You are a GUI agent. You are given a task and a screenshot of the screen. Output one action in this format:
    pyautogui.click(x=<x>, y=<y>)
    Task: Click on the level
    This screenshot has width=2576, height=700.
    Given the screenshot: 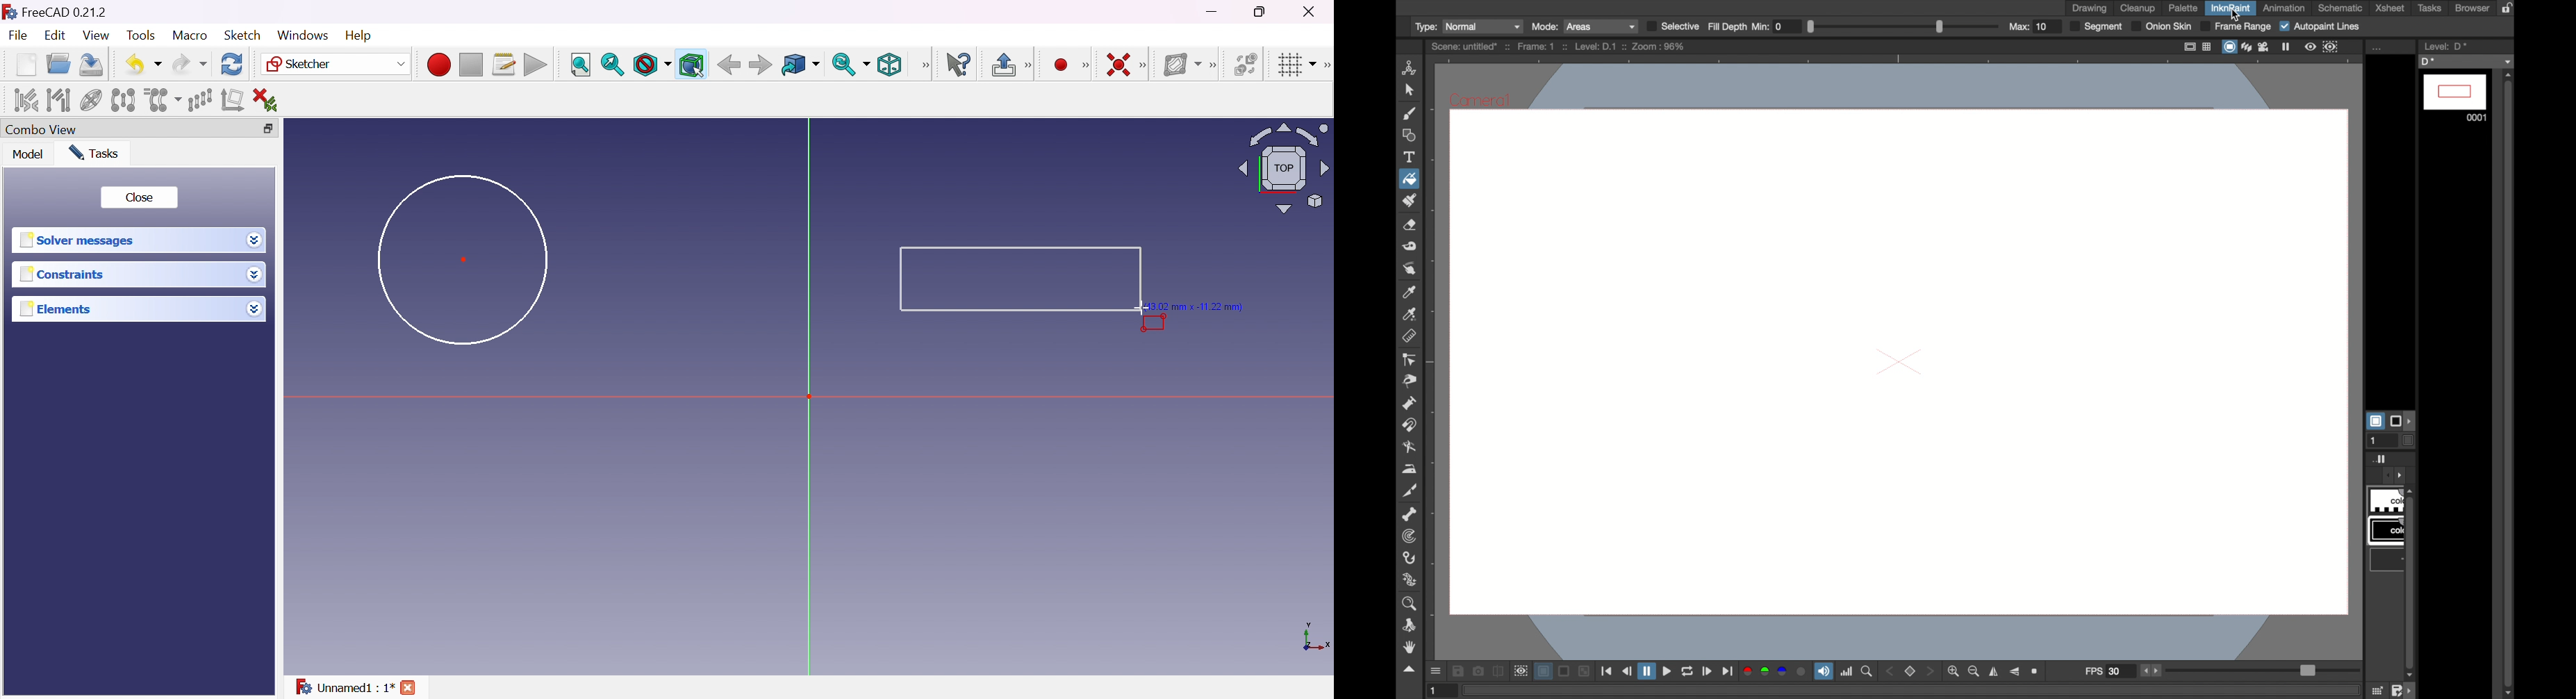 What is the action you would take?
    pyautogui.click(x=2455, y=98)
    